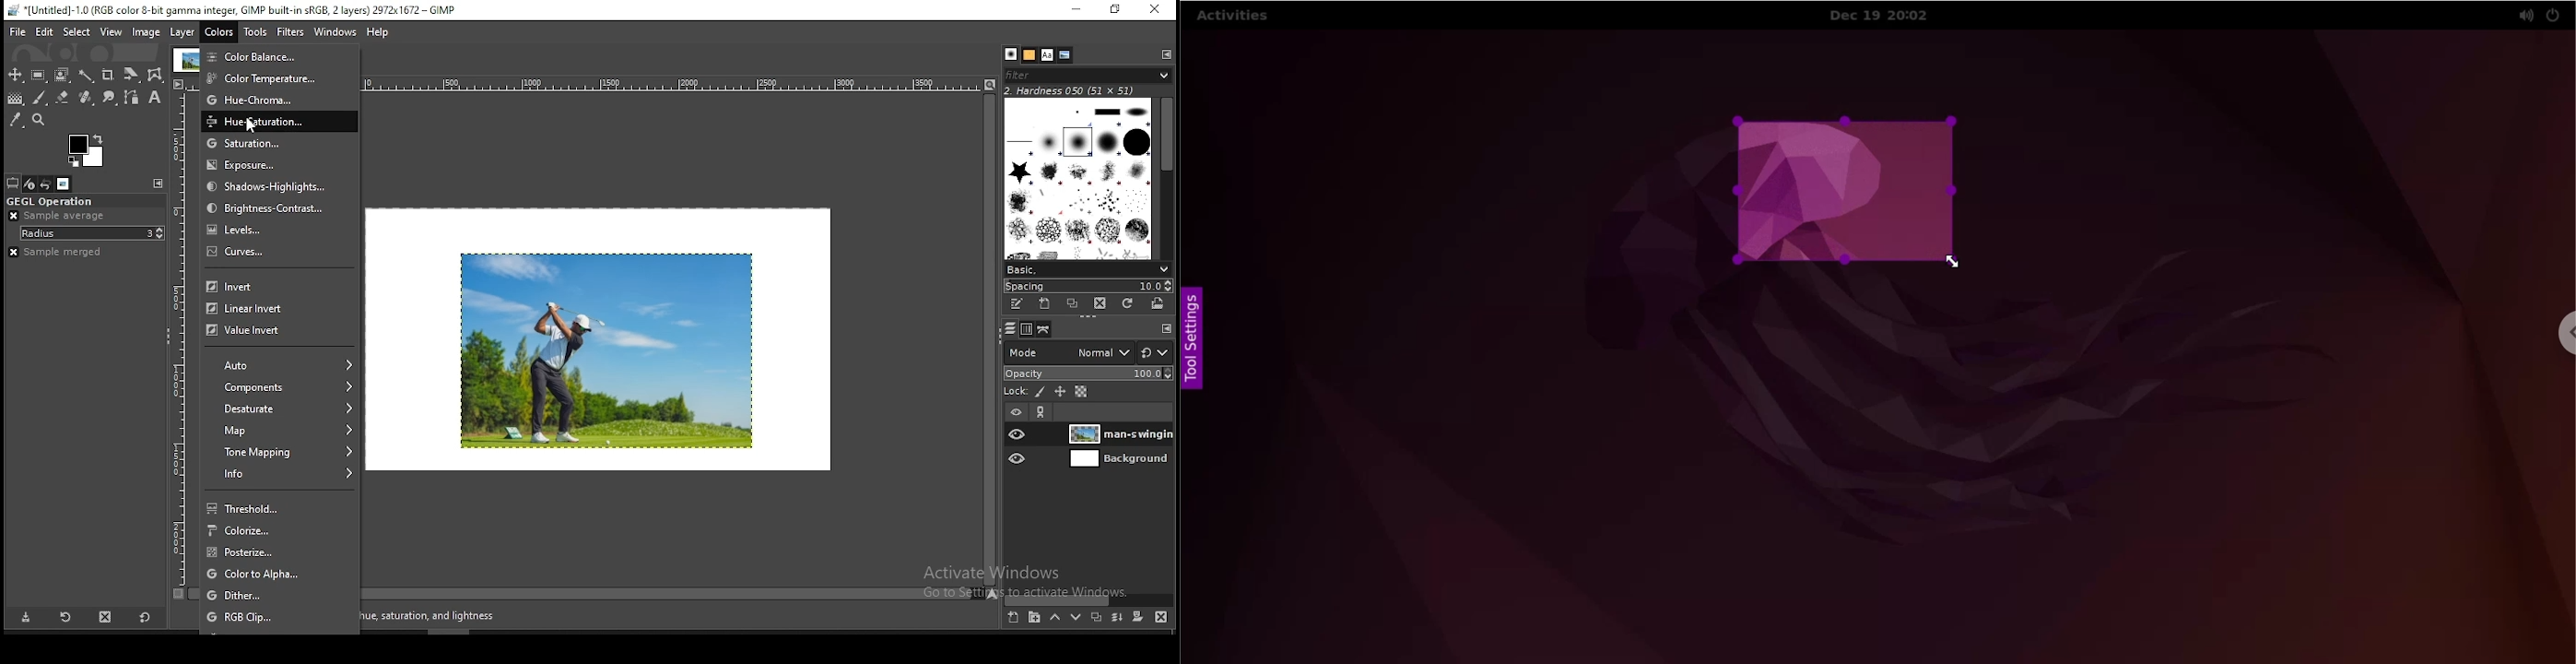 Image resolution: width=2576 pixels, height=672 pixels. I want to click on paths tool, so click(135, 101).